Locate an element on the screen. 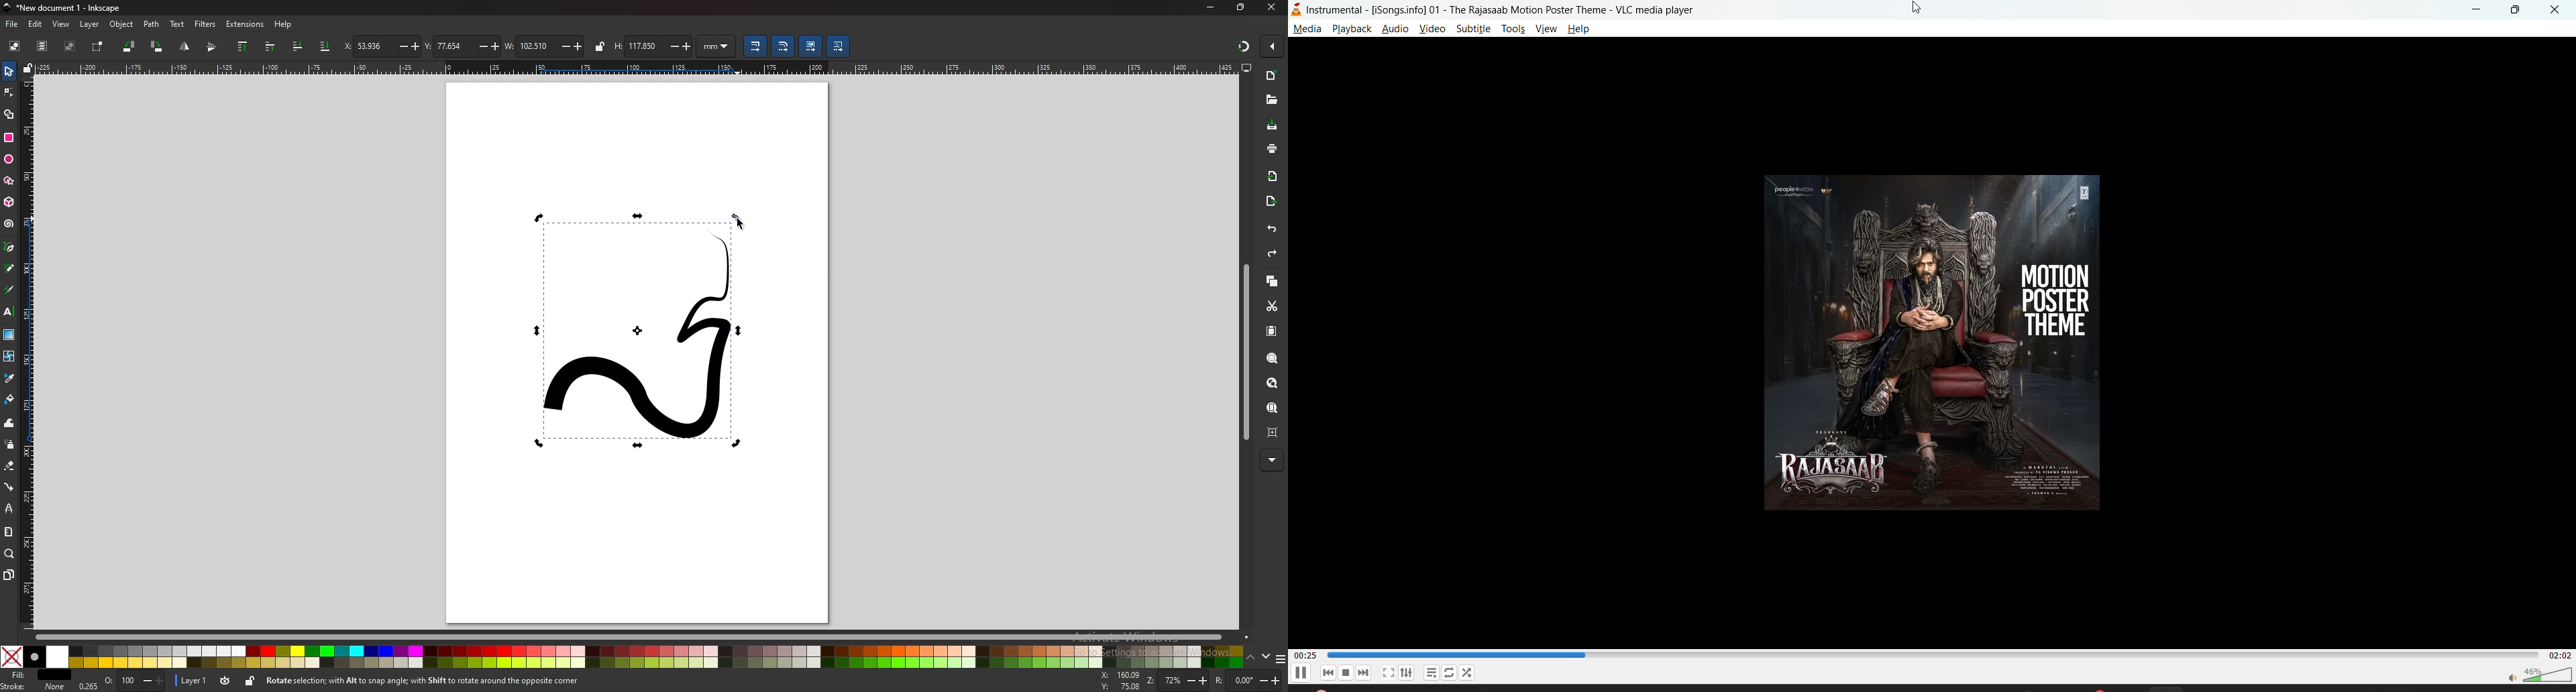  Instrumental - [Songsinfo]01 - The Rajasaab Motion Poster Theme - VLC media player is located at coordinates (1497, 9).